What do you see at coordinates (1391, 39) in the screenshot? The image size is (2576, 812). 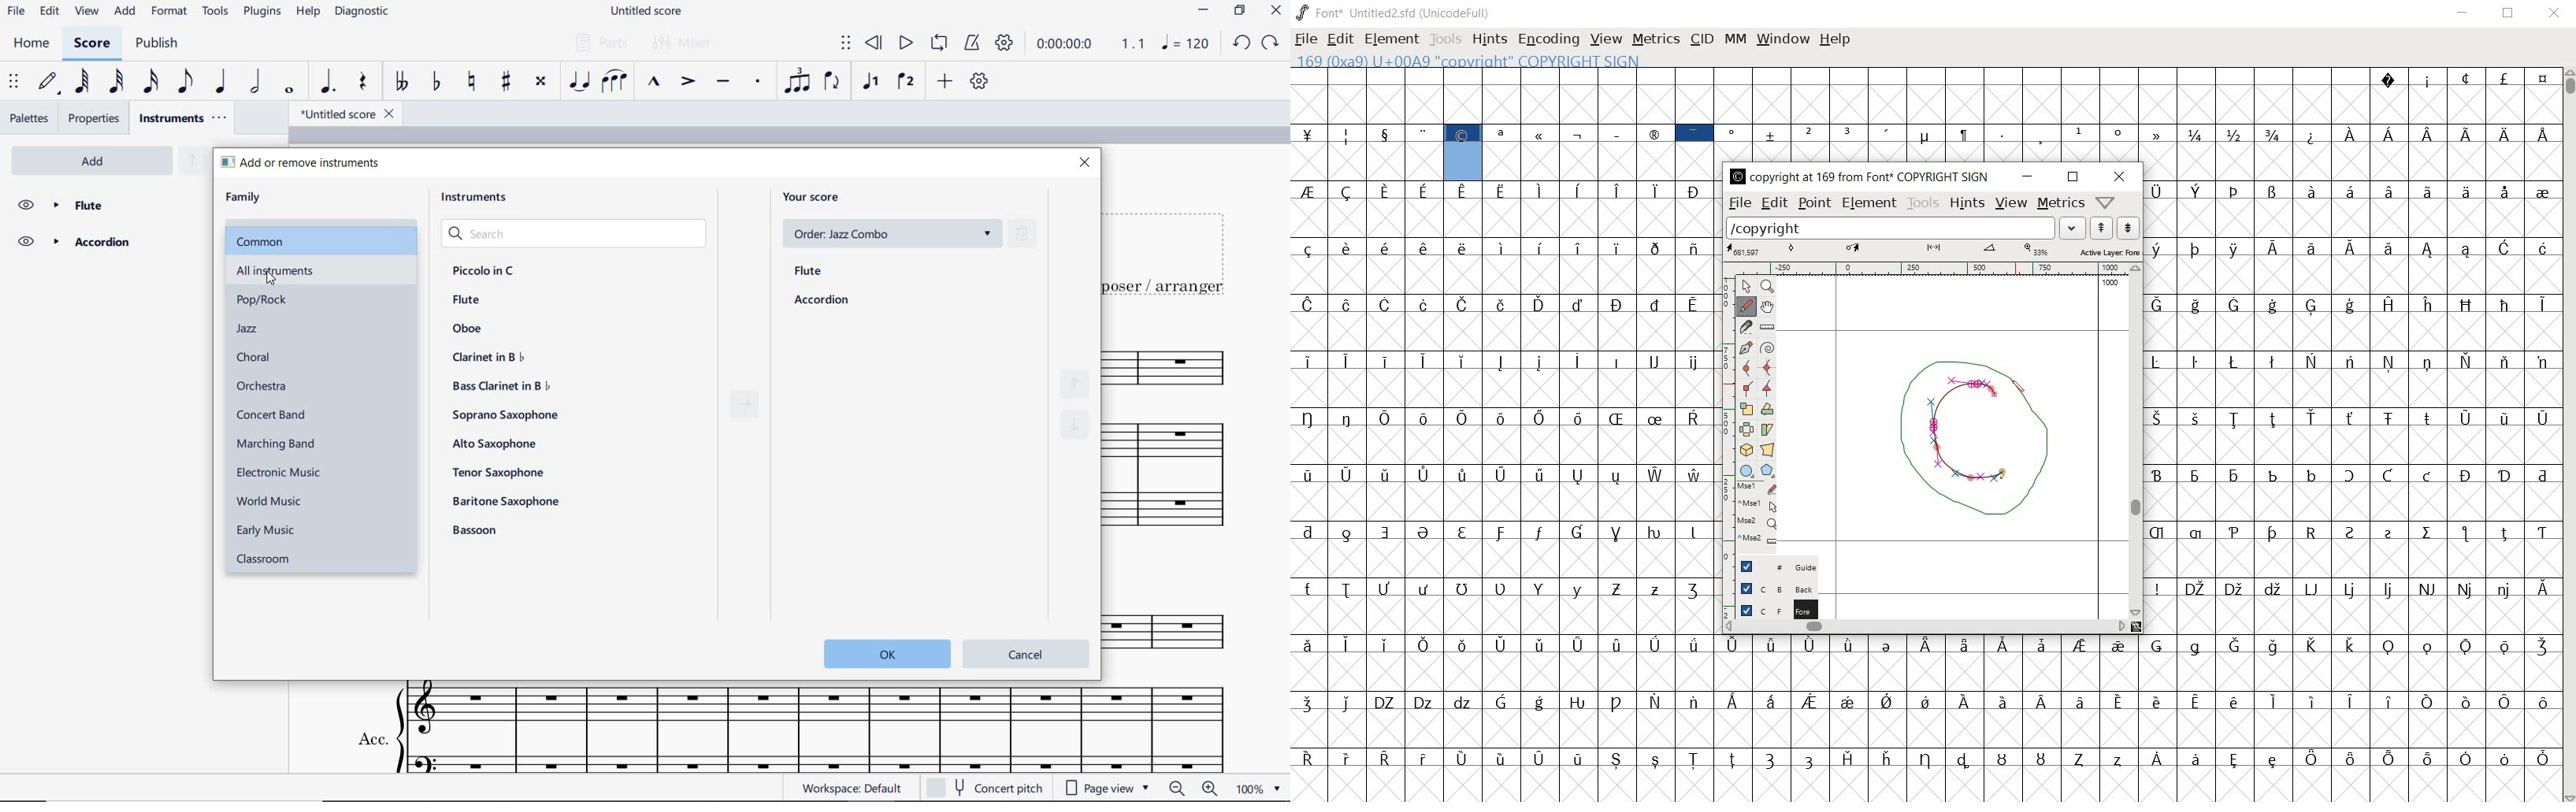 I see `element` at bounding box center [1391, 39].